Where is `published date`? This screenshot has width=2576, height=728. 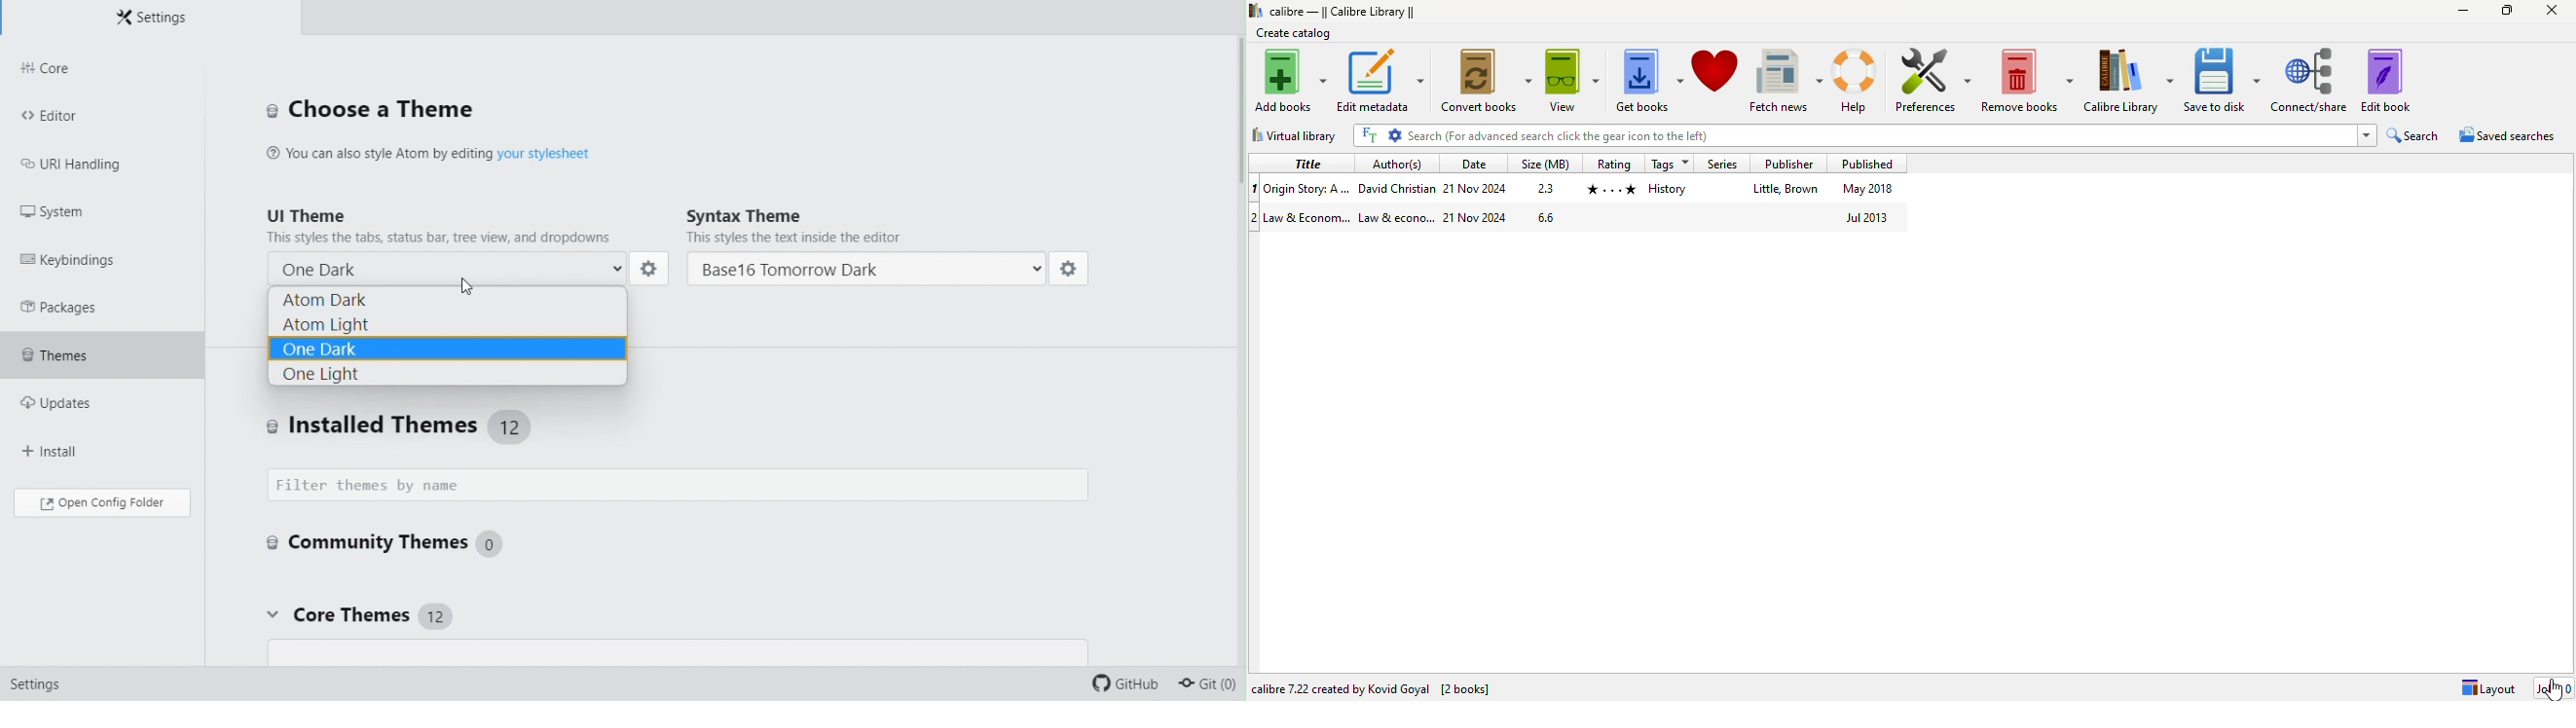 published date is located at coordinates (1863, 217).